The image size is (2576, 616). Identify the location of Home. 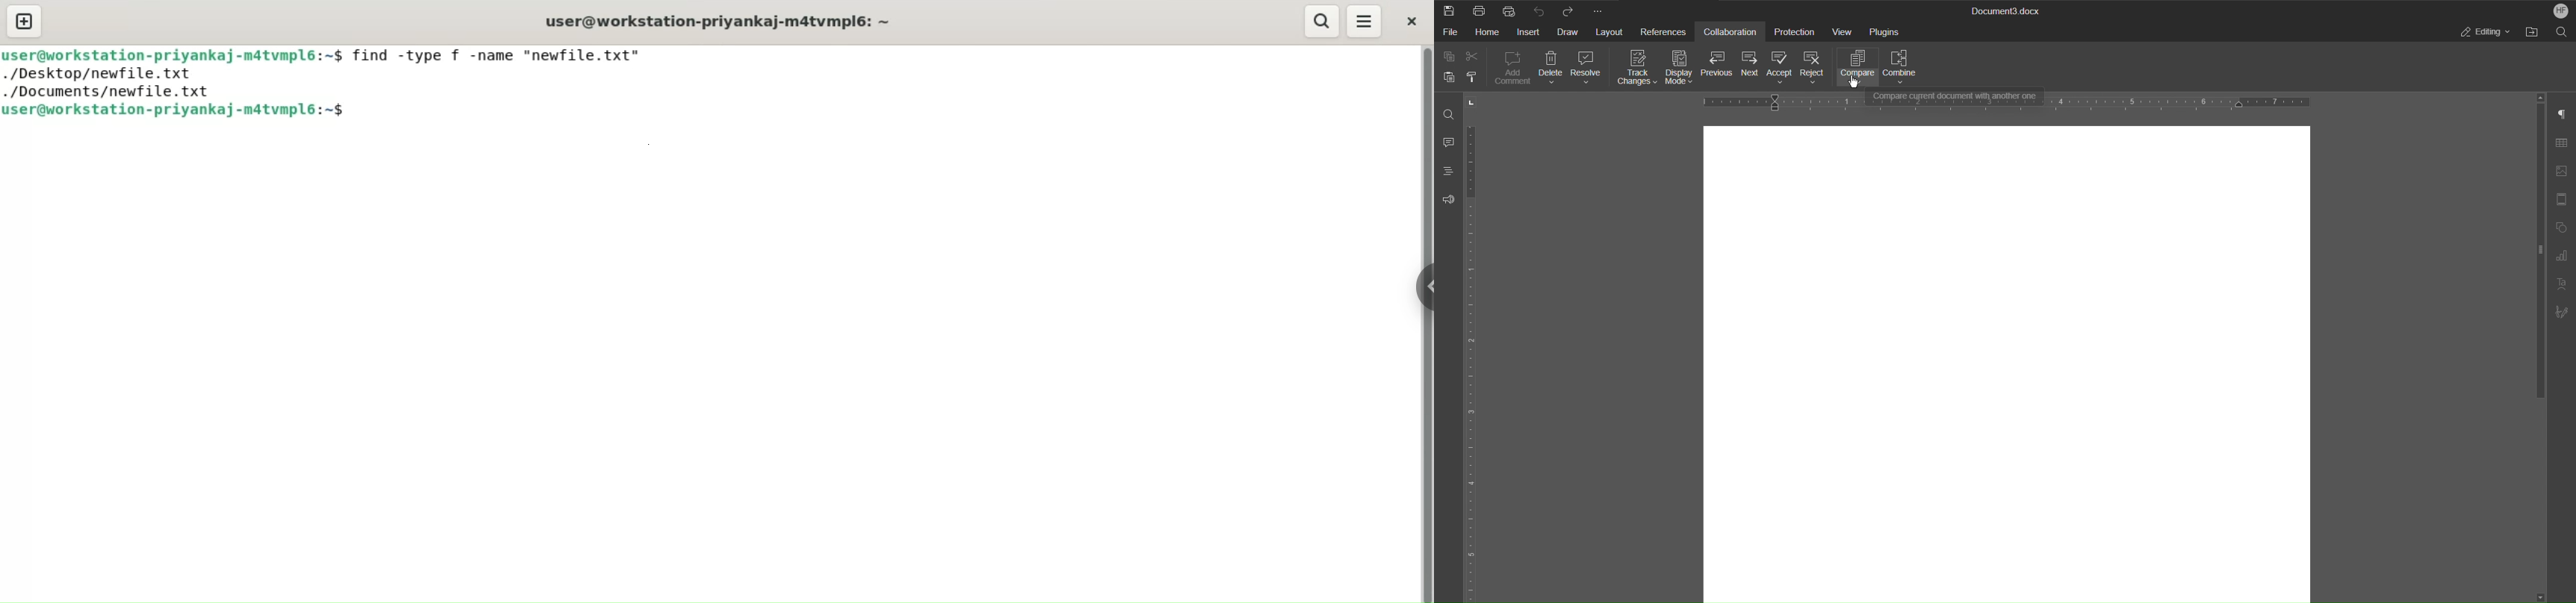
(1490, 33).